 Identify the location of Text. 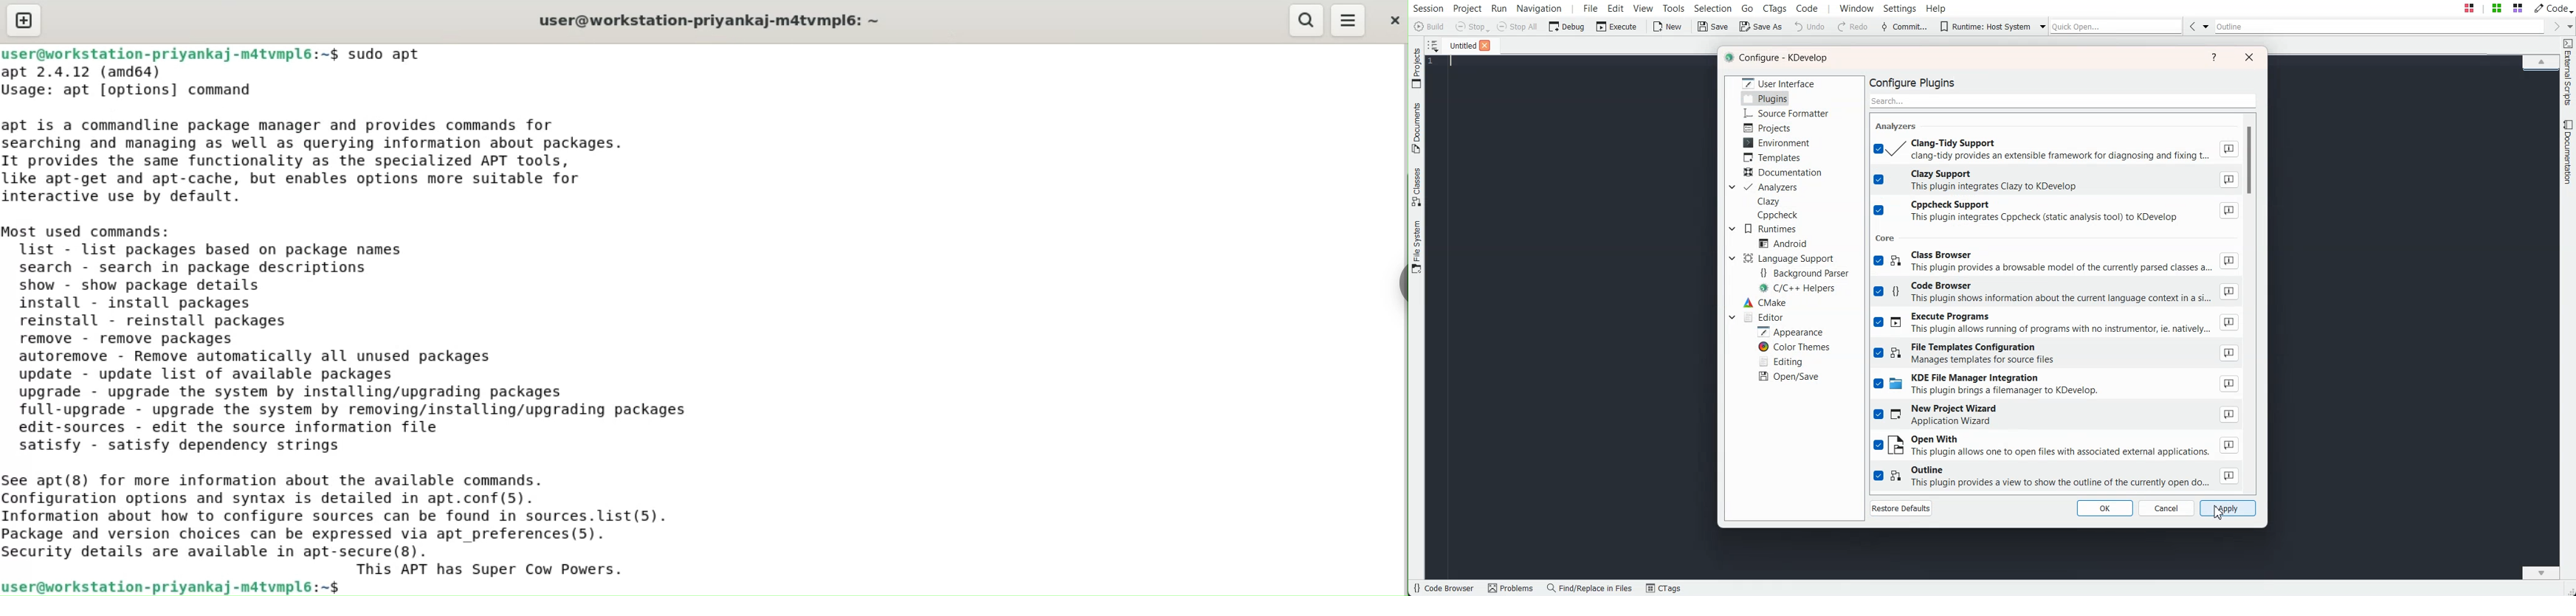
(1917, 82).